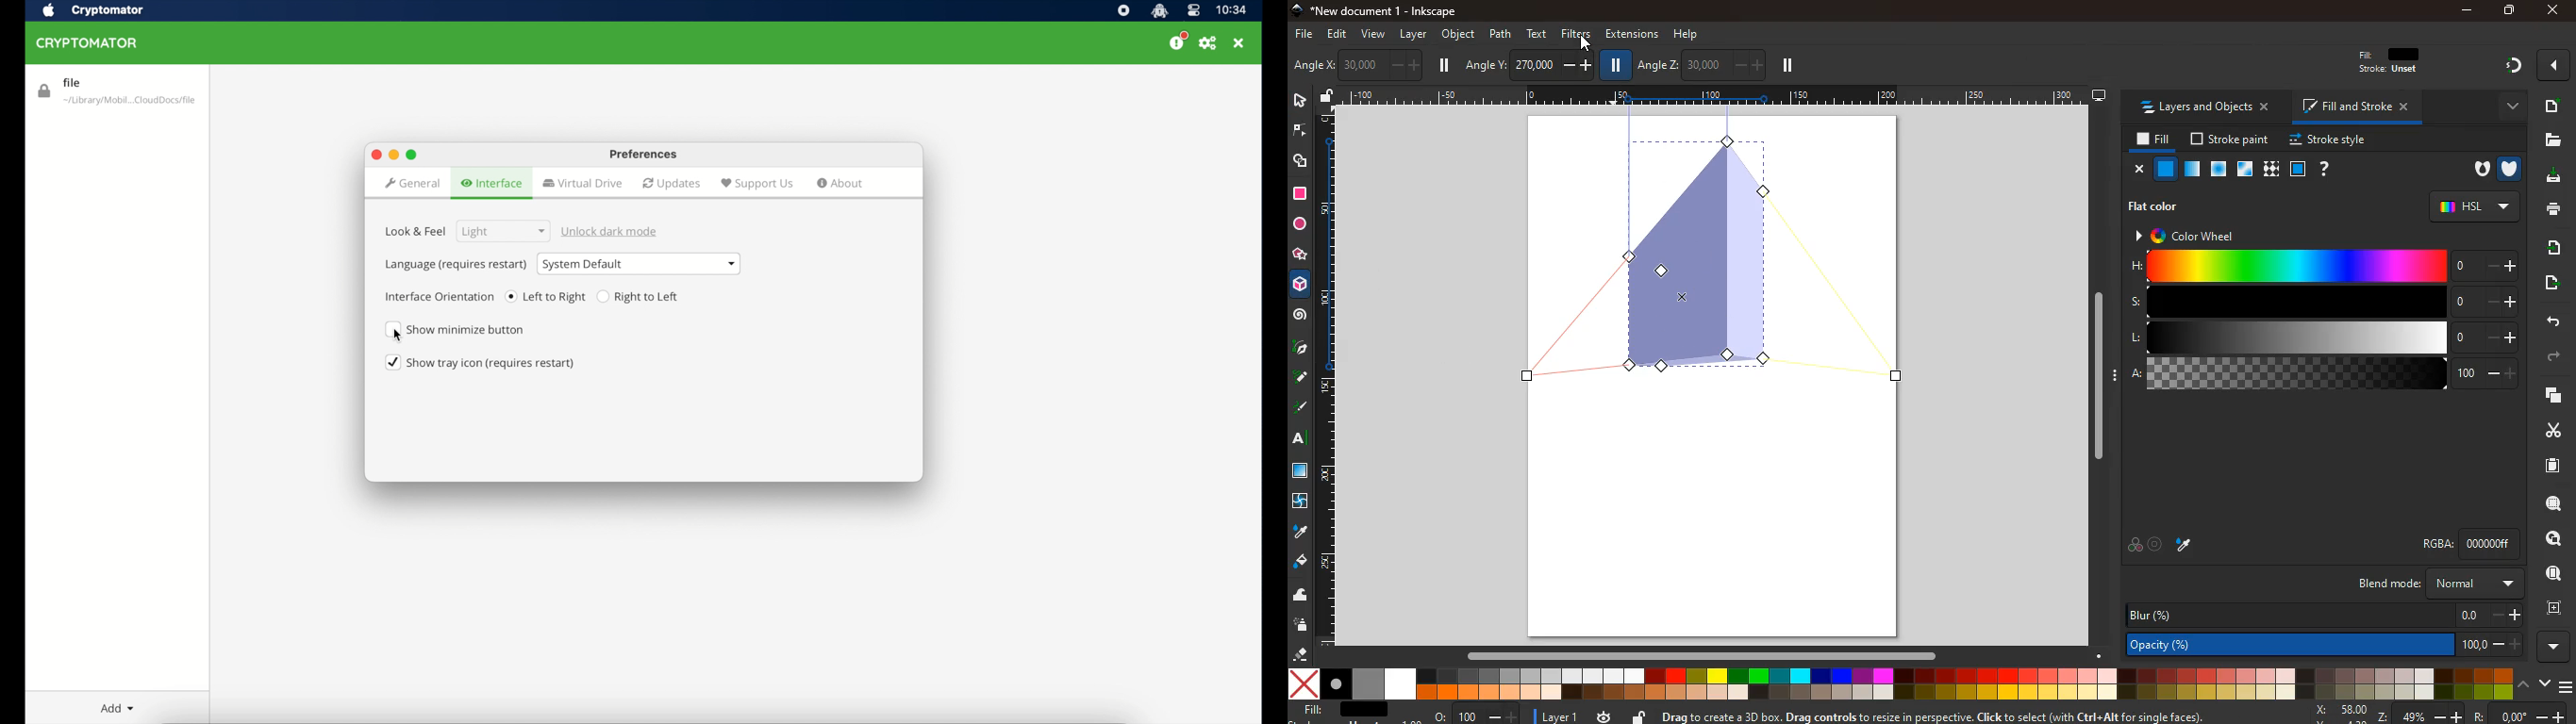 The image size is (2576, 728). Describe the element at coordinates (117, 93) in the screenshot. I see `vault` at that location.